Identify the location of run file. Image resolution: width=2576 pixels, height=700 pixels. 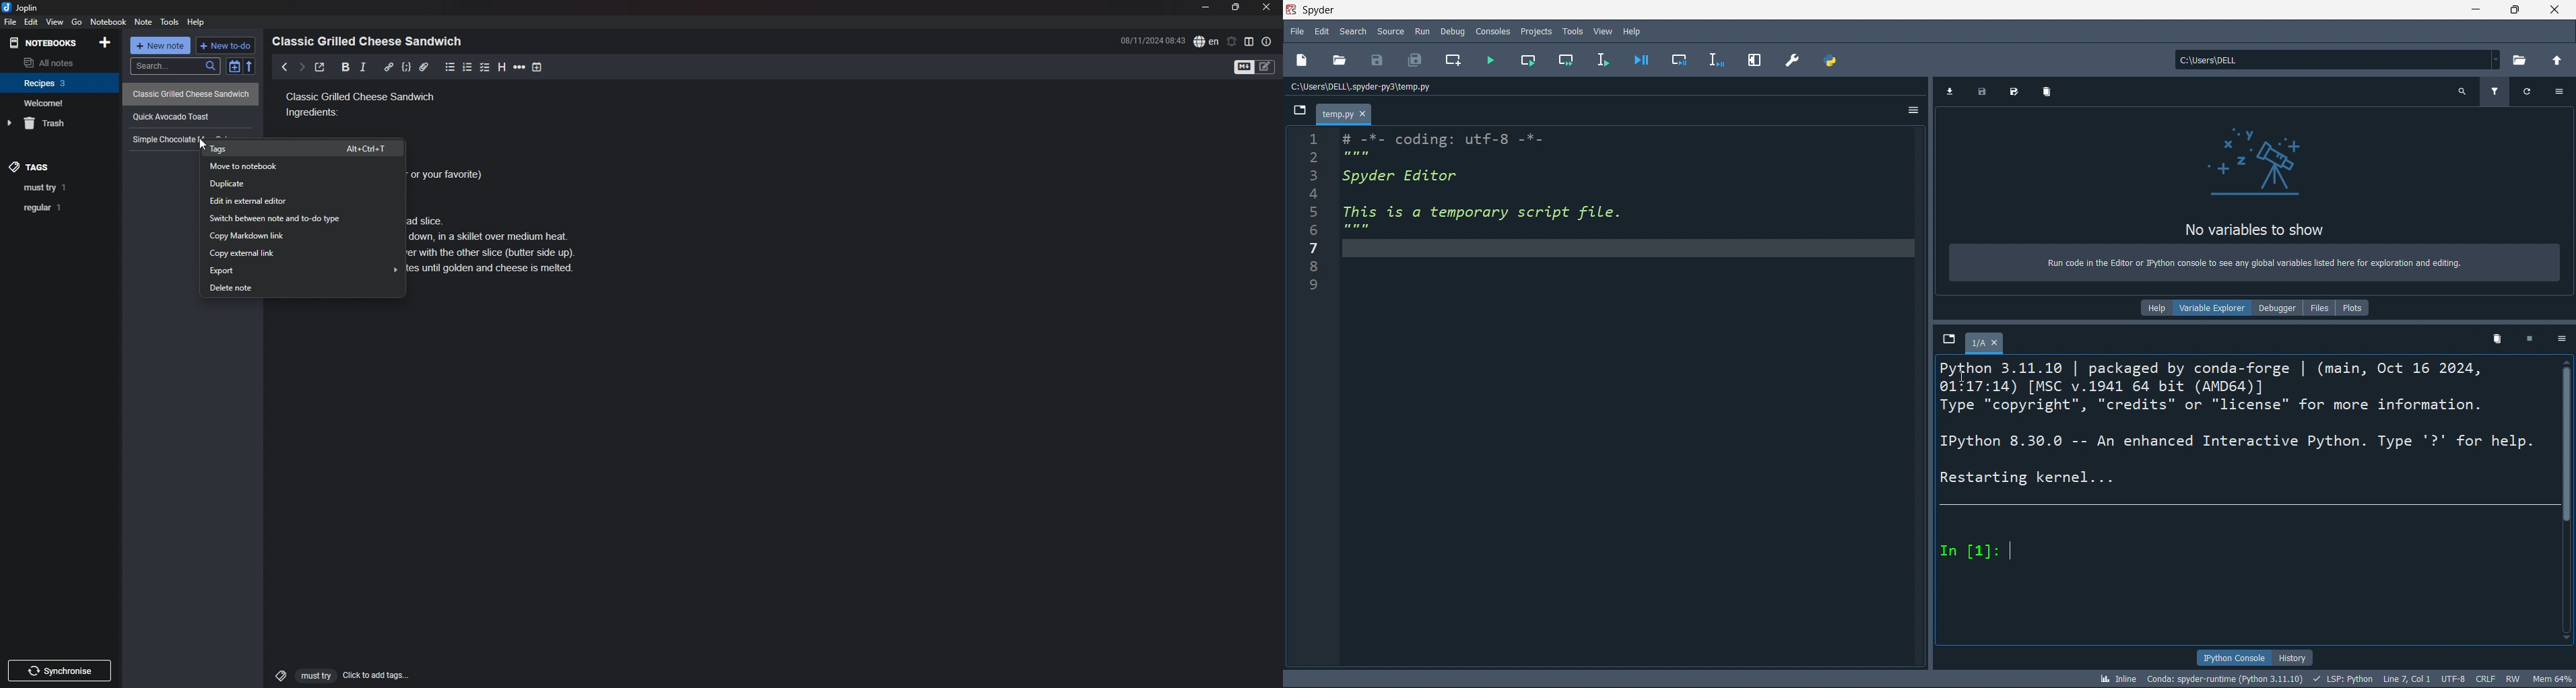
(1486, 59).